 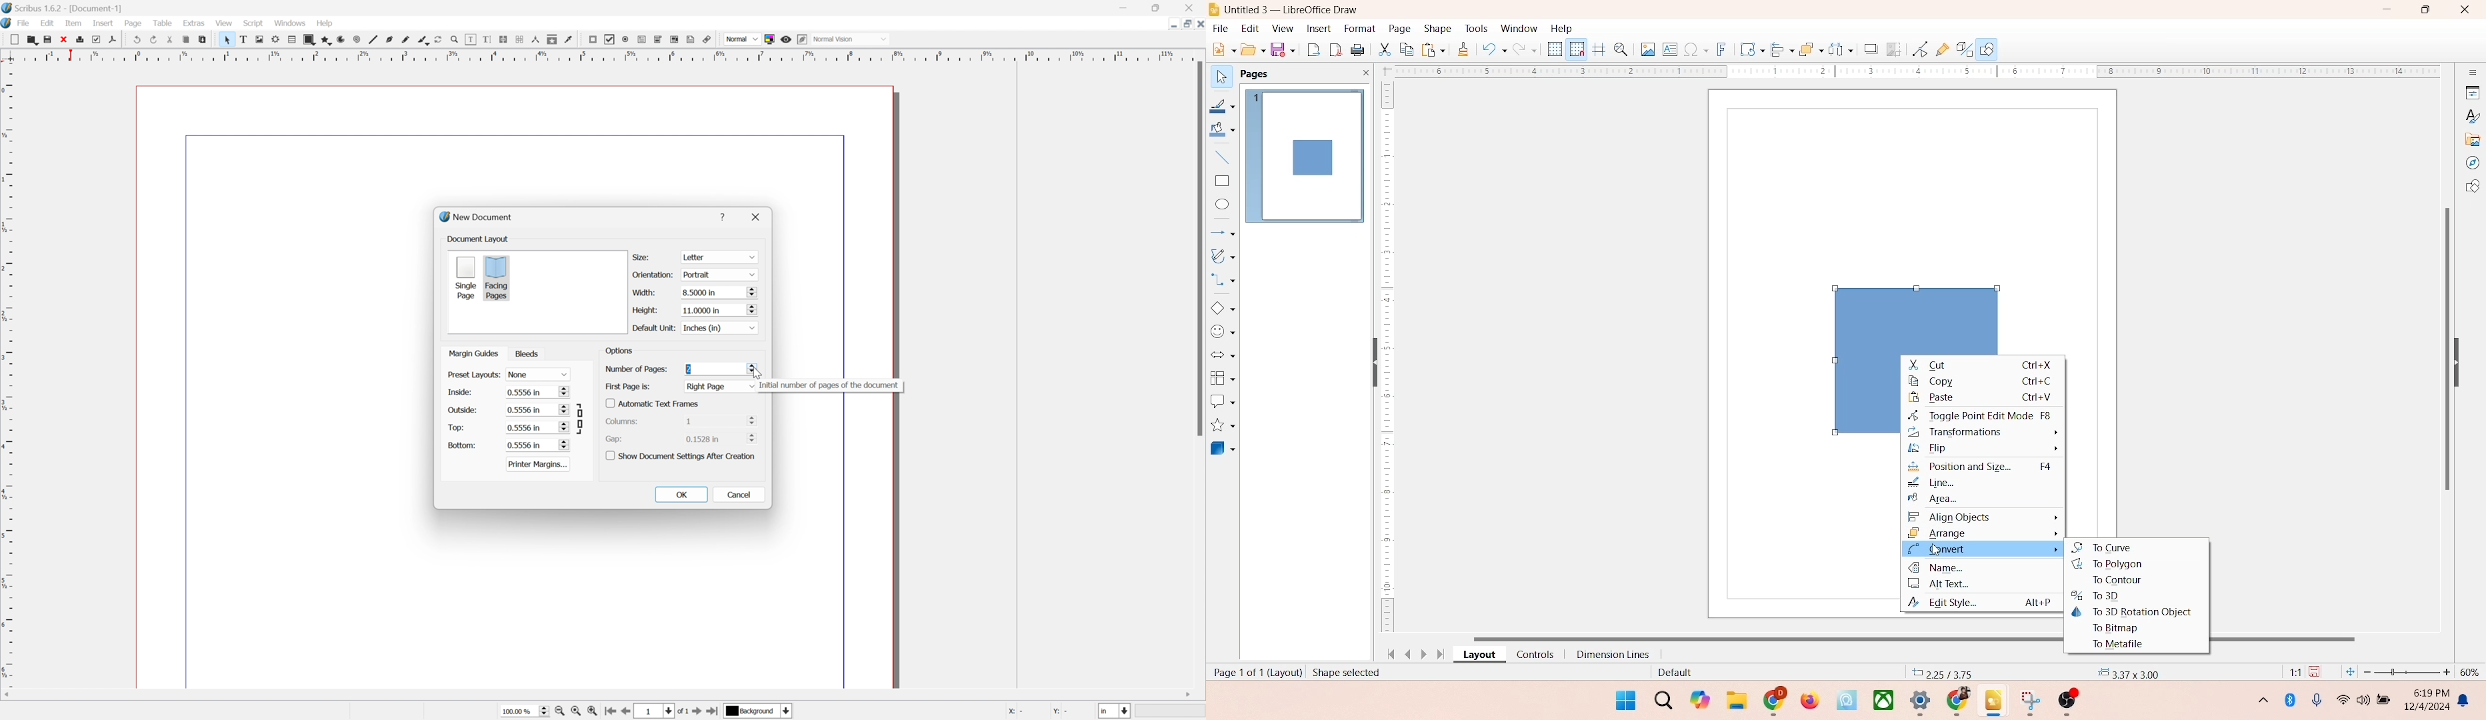 I want to click on portrait, so click(x=717, y=274).